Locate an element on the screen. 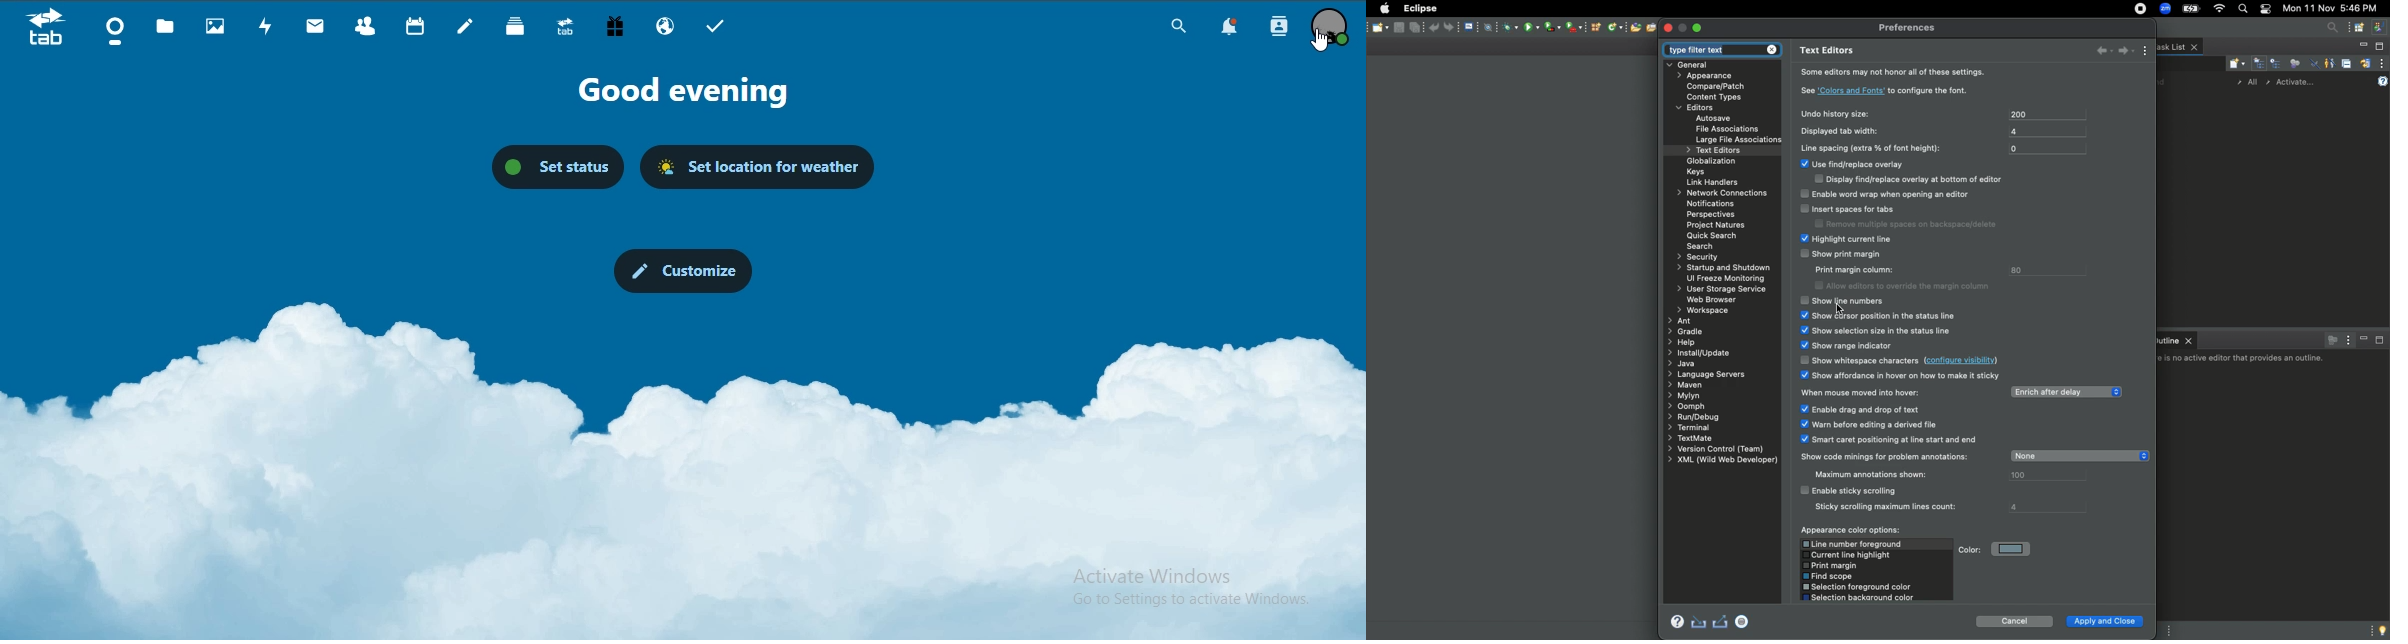  Open file is located at coordinates (1652, 28).